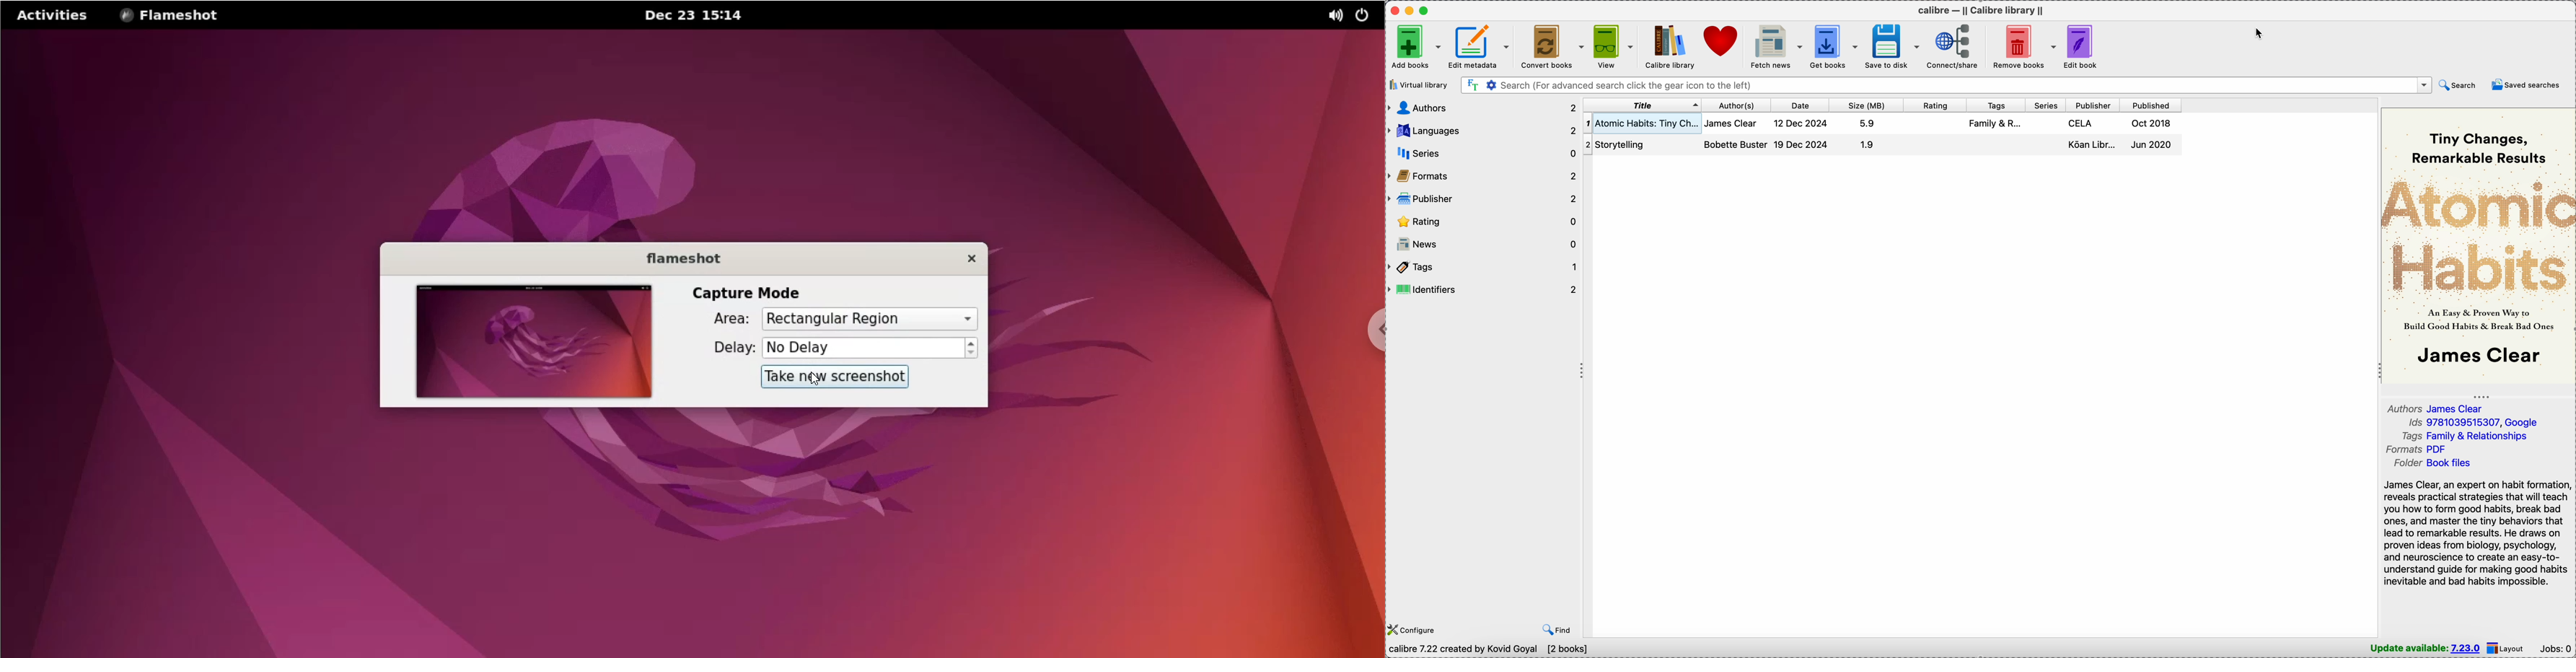  What do you see at coordinates (1669, 46) in the screenshot?
I see `Calibre library` at bounding box center [1669, 46].